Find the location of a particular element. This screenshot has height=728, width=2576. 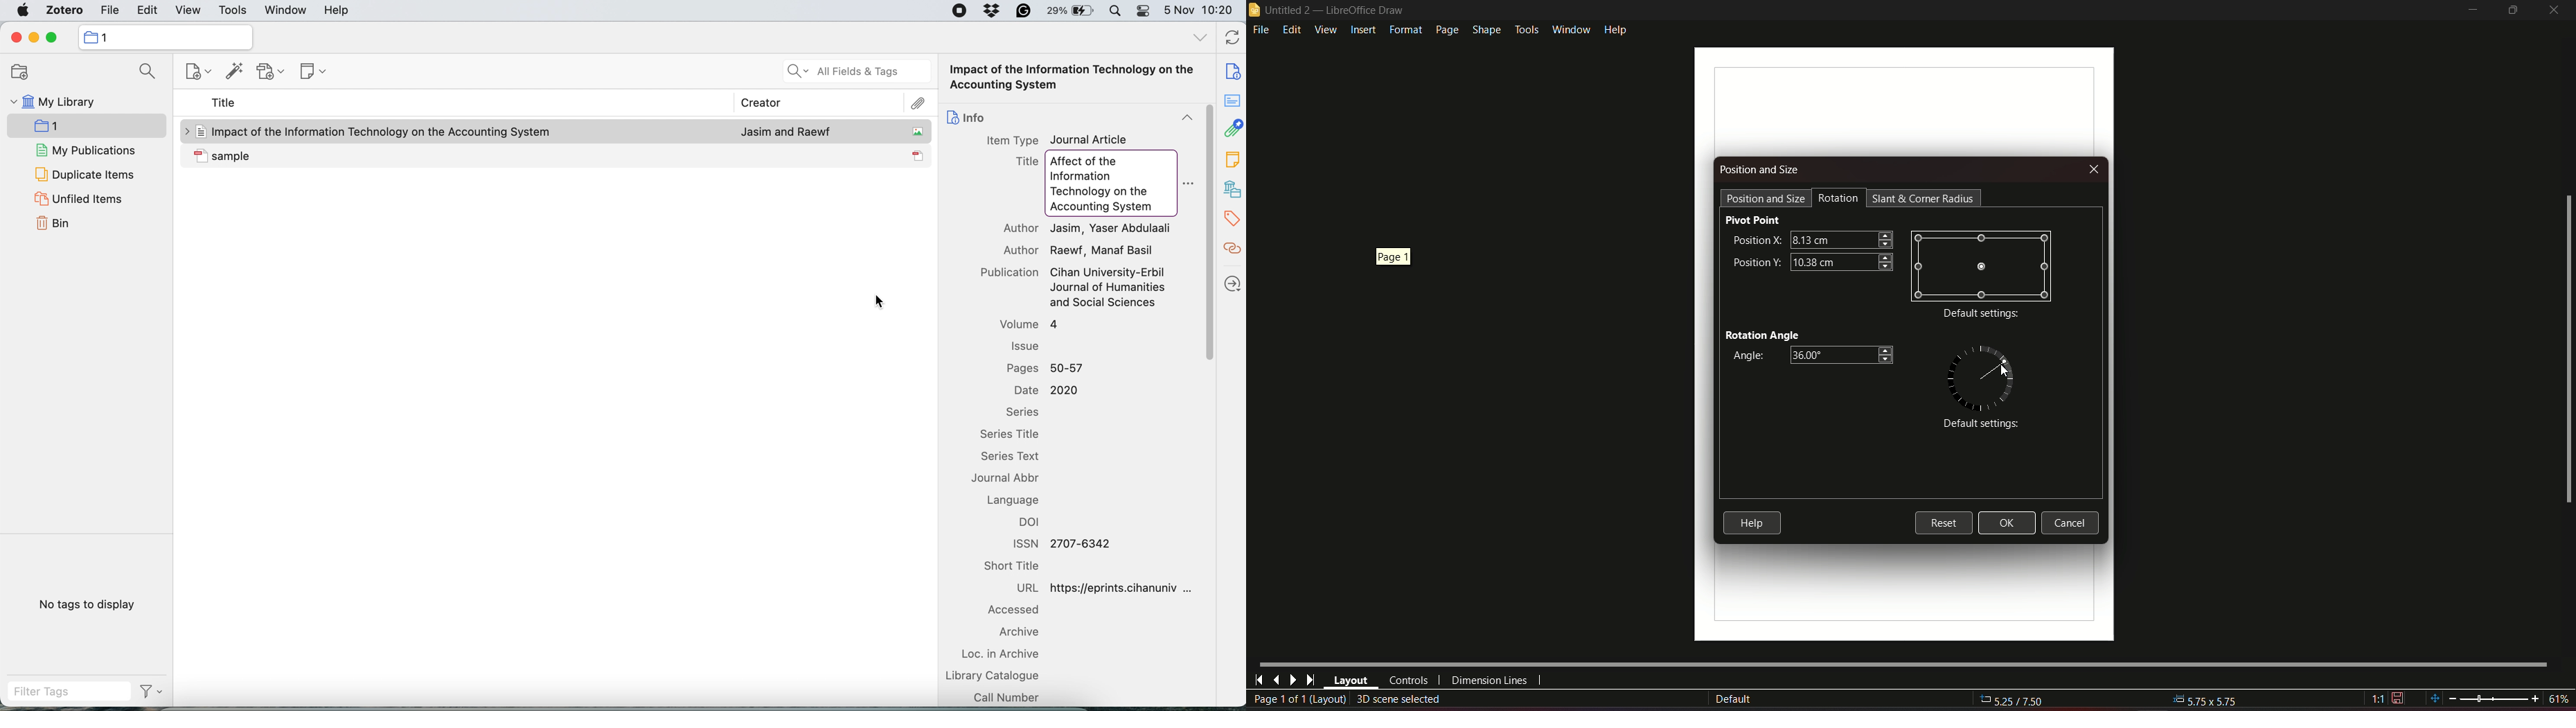

attachment is located at coordinates (918, 104).